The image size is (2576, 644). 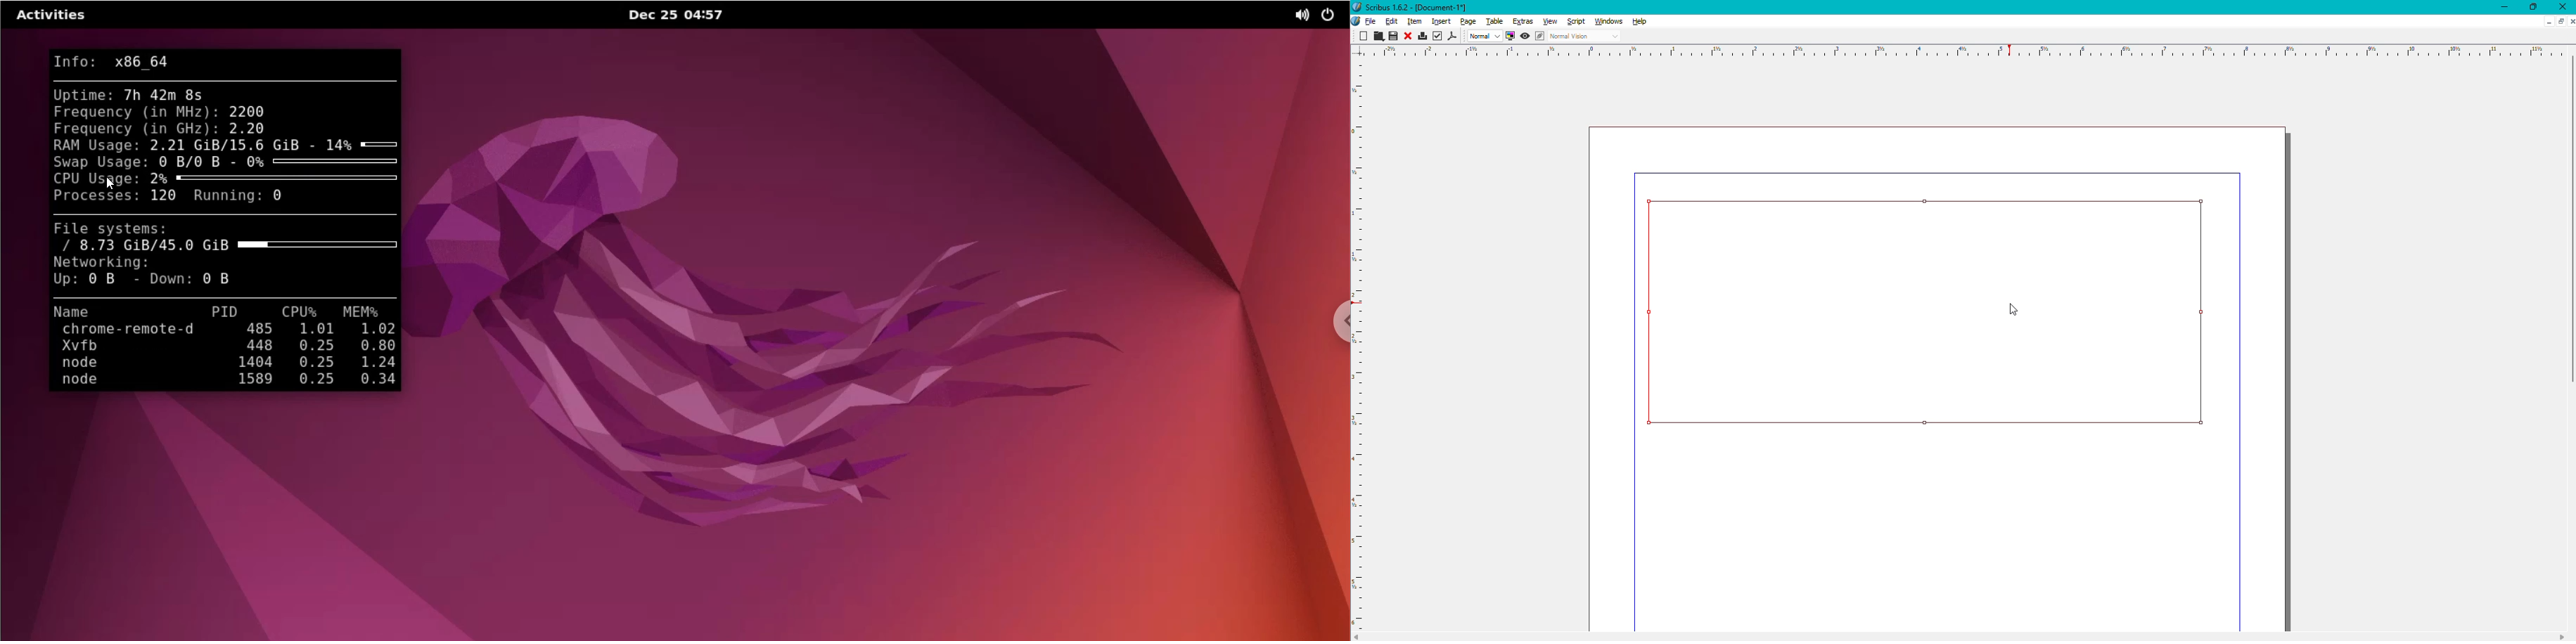 What do you see at coordinates (1453, 36) in the screenshot?
I see `PDF` at bounding box center [1453, 36].